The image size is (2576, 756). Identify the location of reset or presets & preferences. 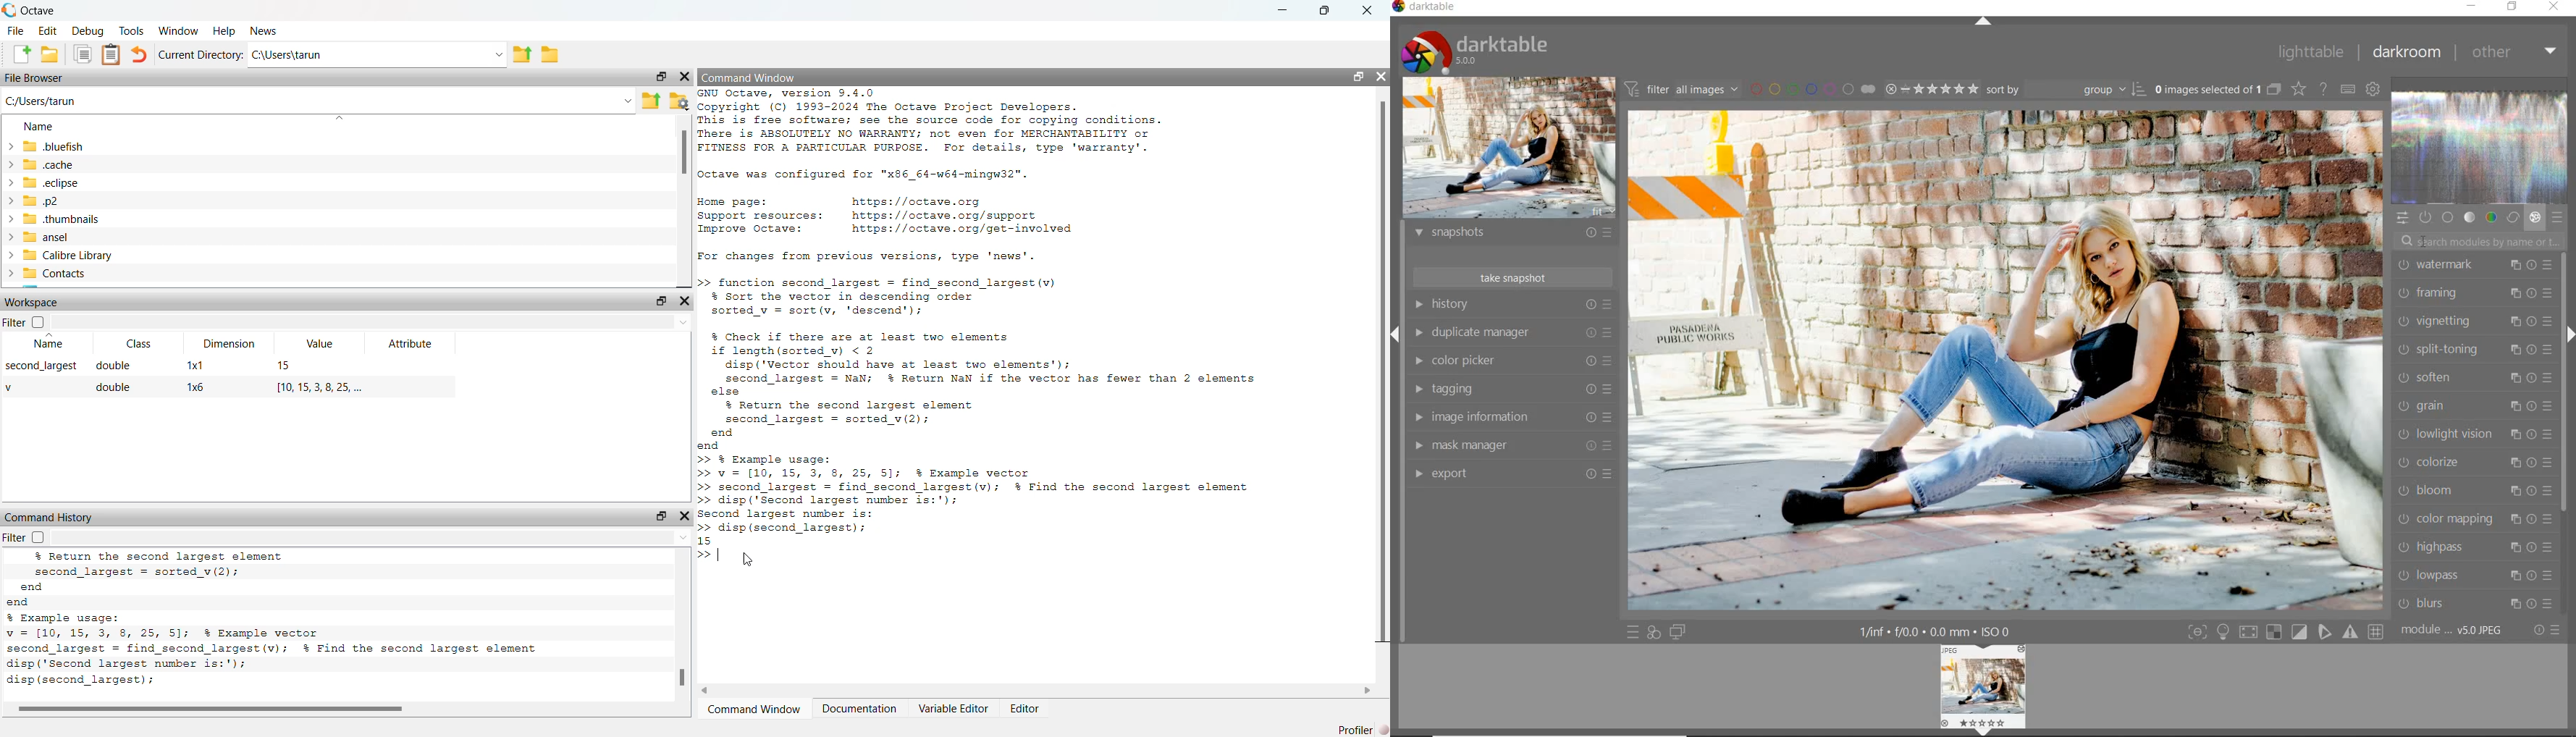
(2544, 630).